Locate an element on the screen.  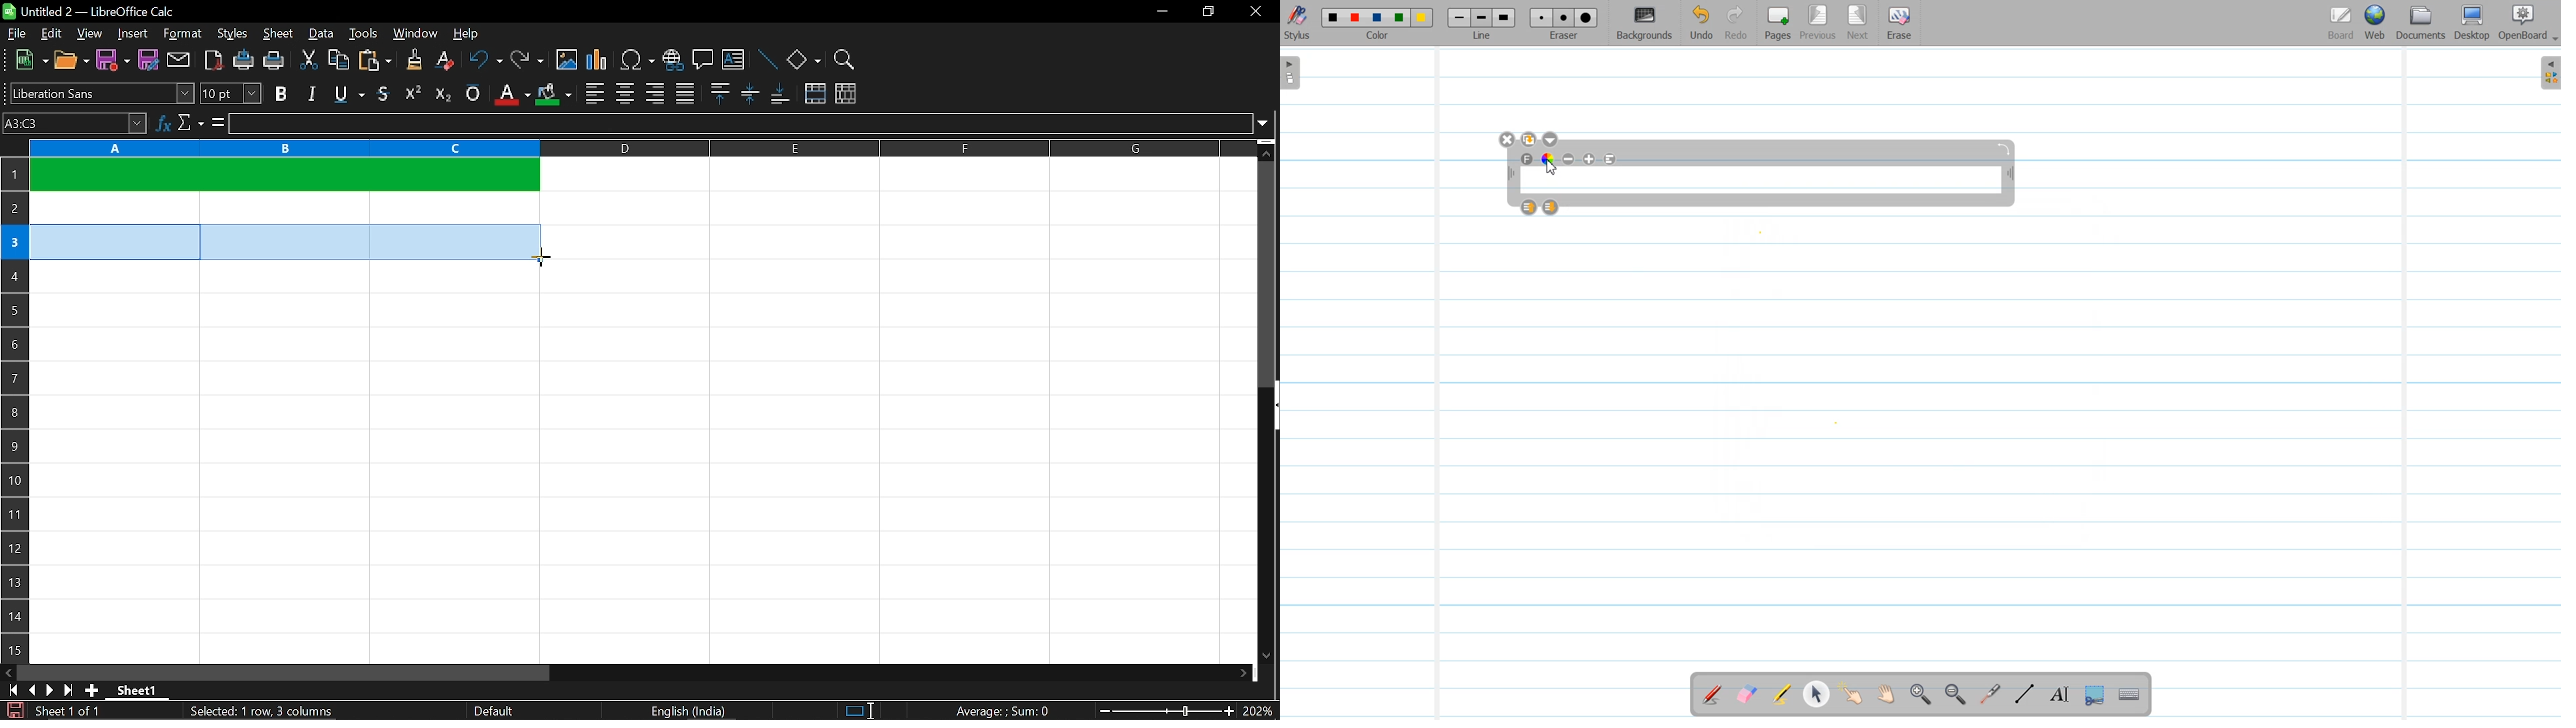
Previous is located at coordinates (1820, 23).